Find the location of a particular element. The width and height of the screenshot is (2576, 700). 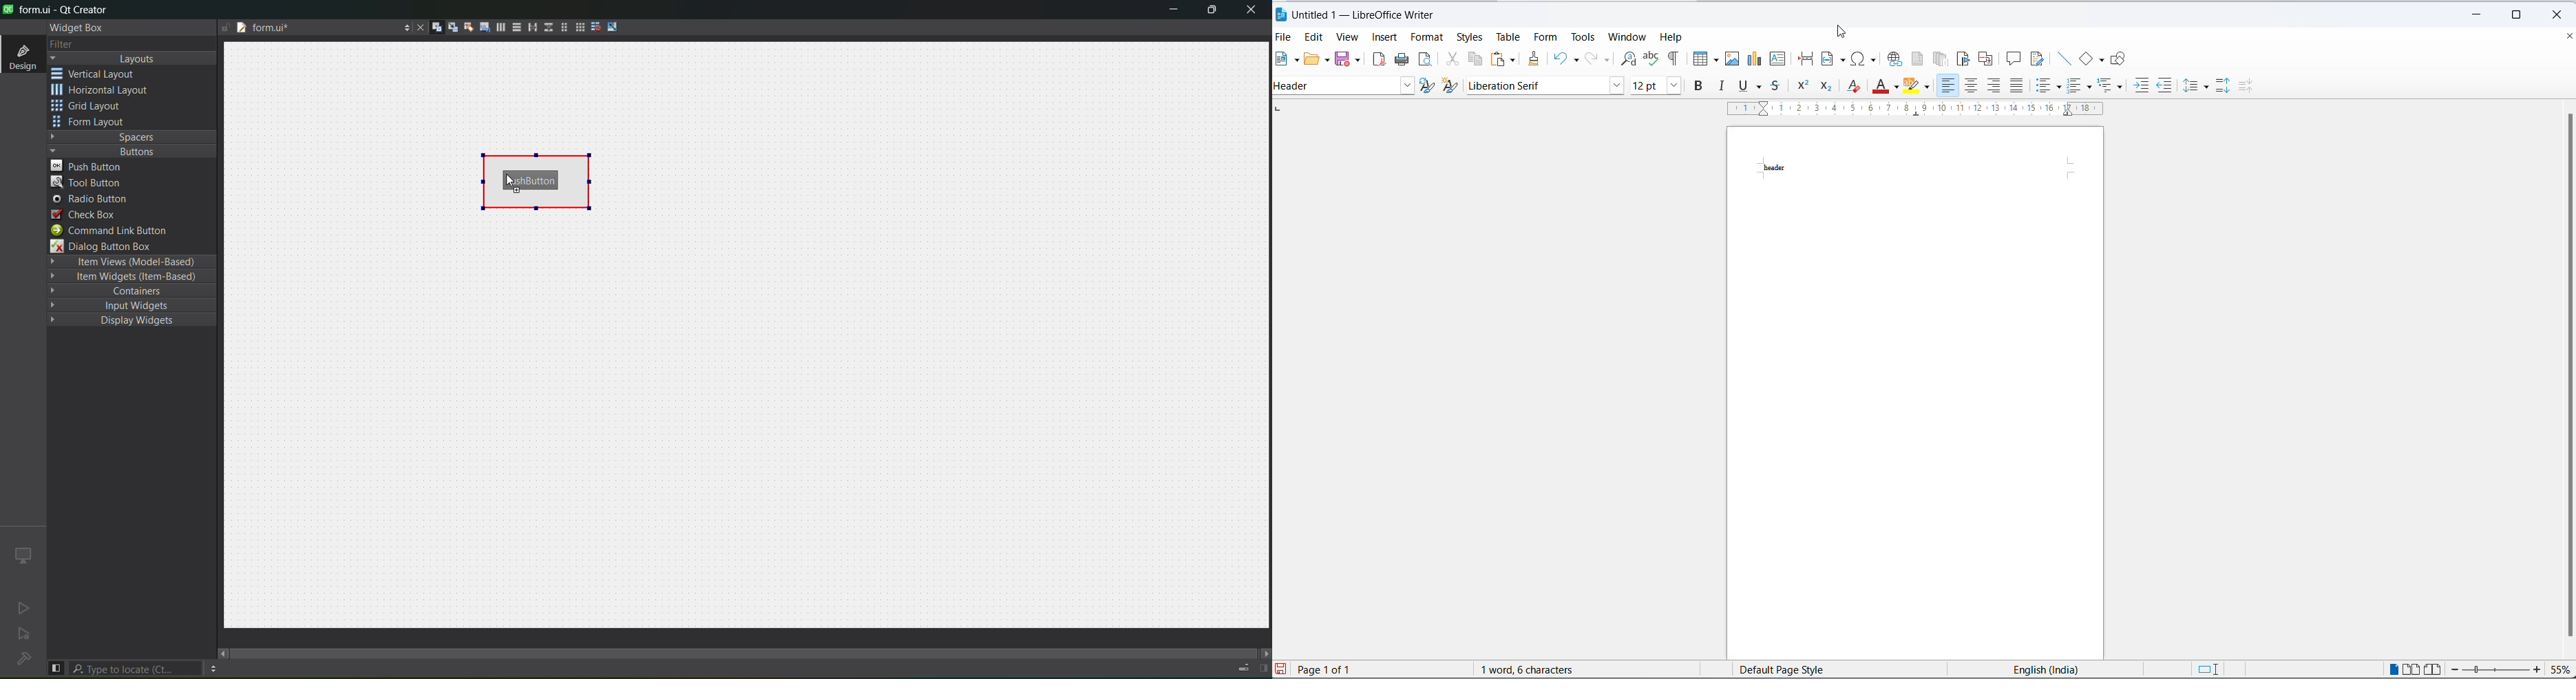

save is located at coordinates (1281, 668).